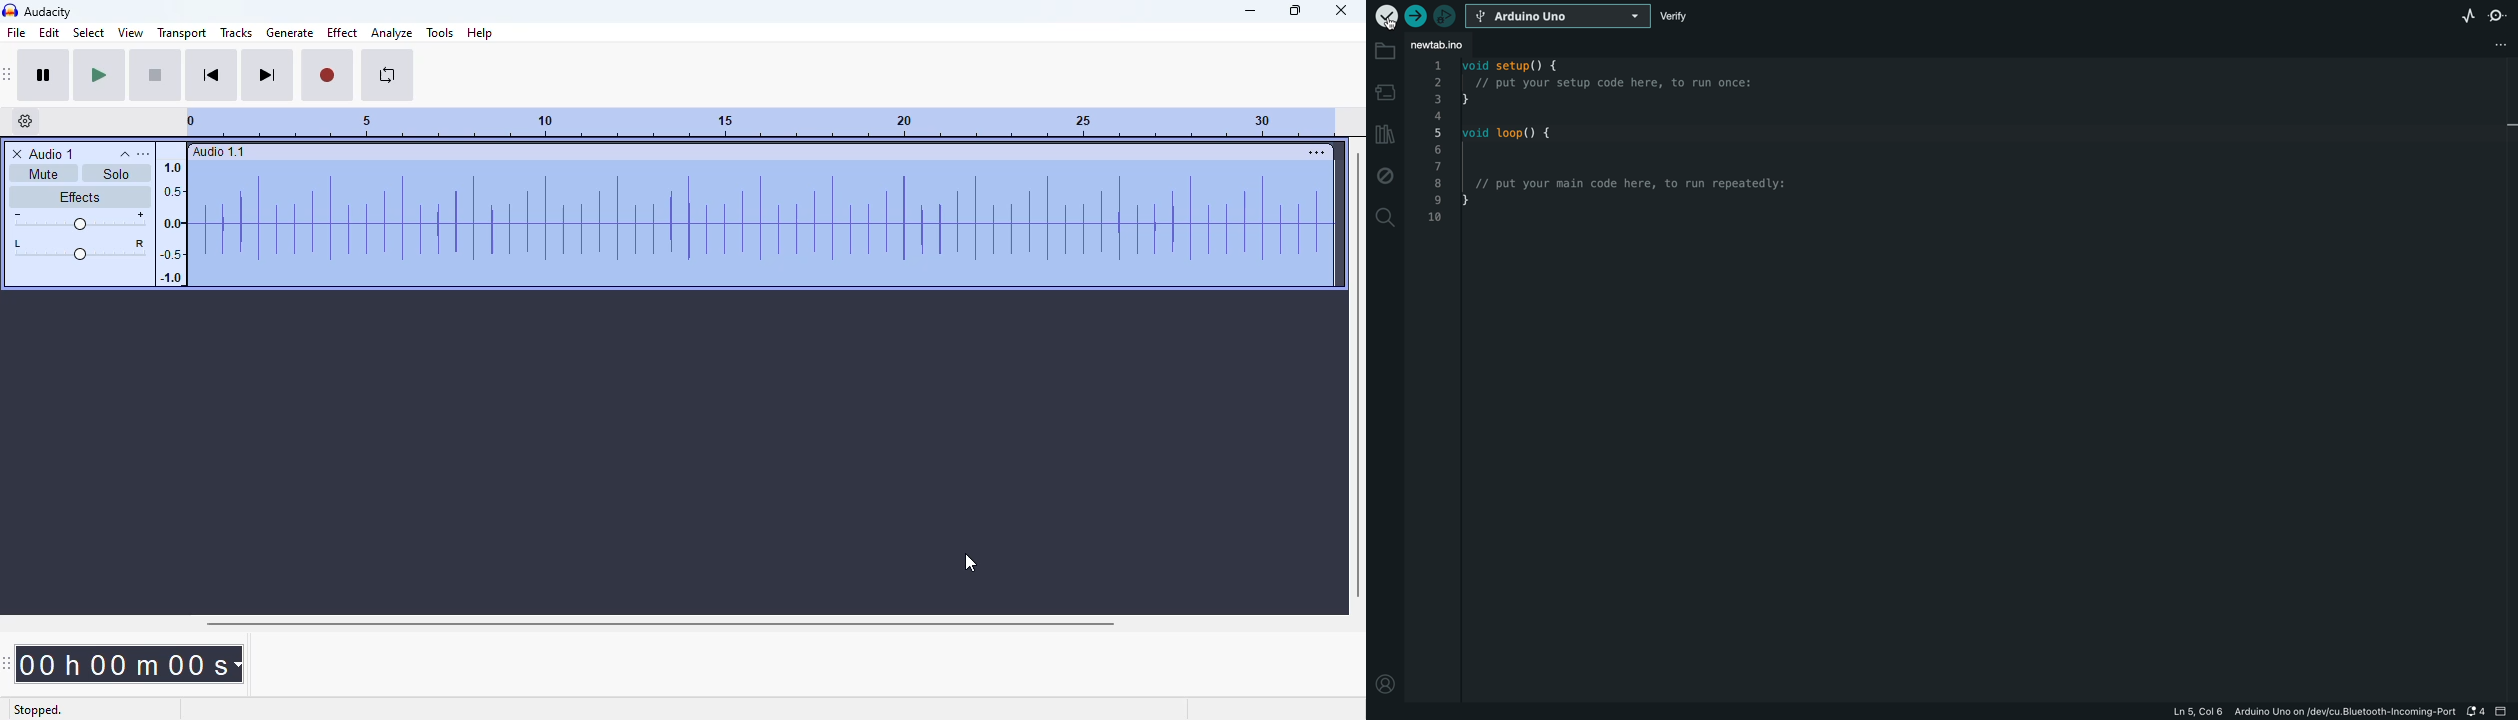  What do you see at coordinates (2279, 712) in the screenshot?
I see `file information` at bounding box center [2279, 712].